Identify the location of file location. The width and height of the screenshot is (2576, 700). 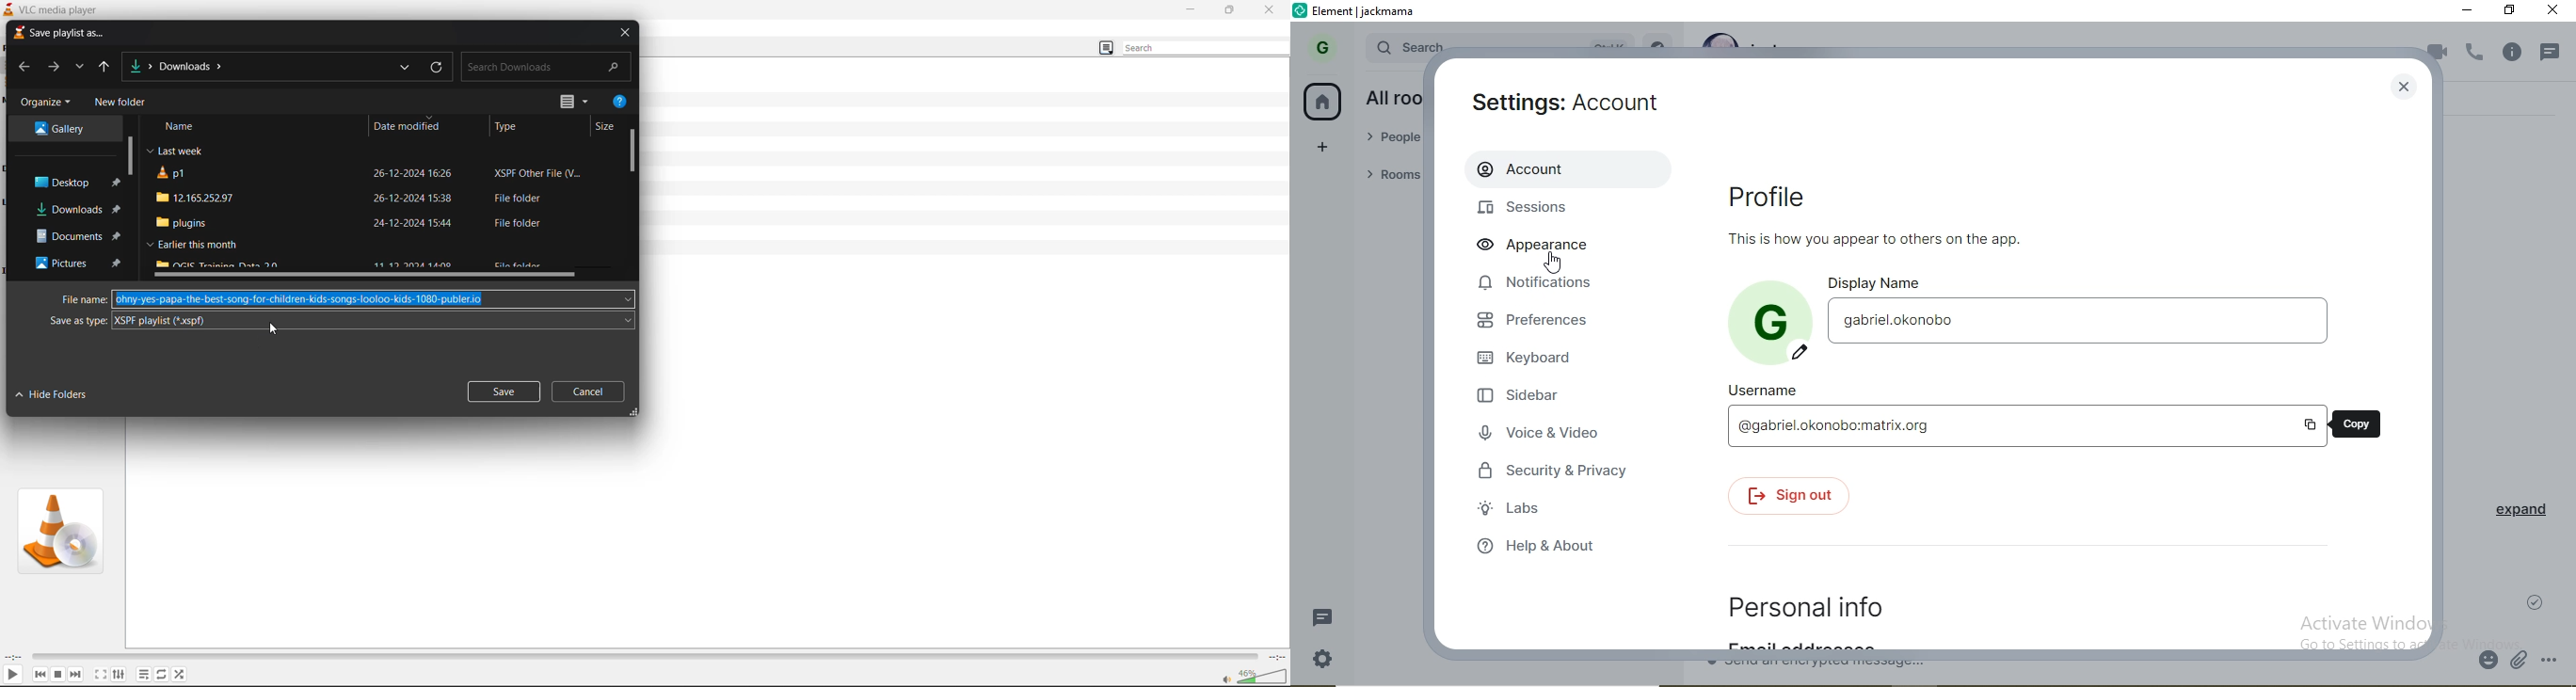
(184, 67).